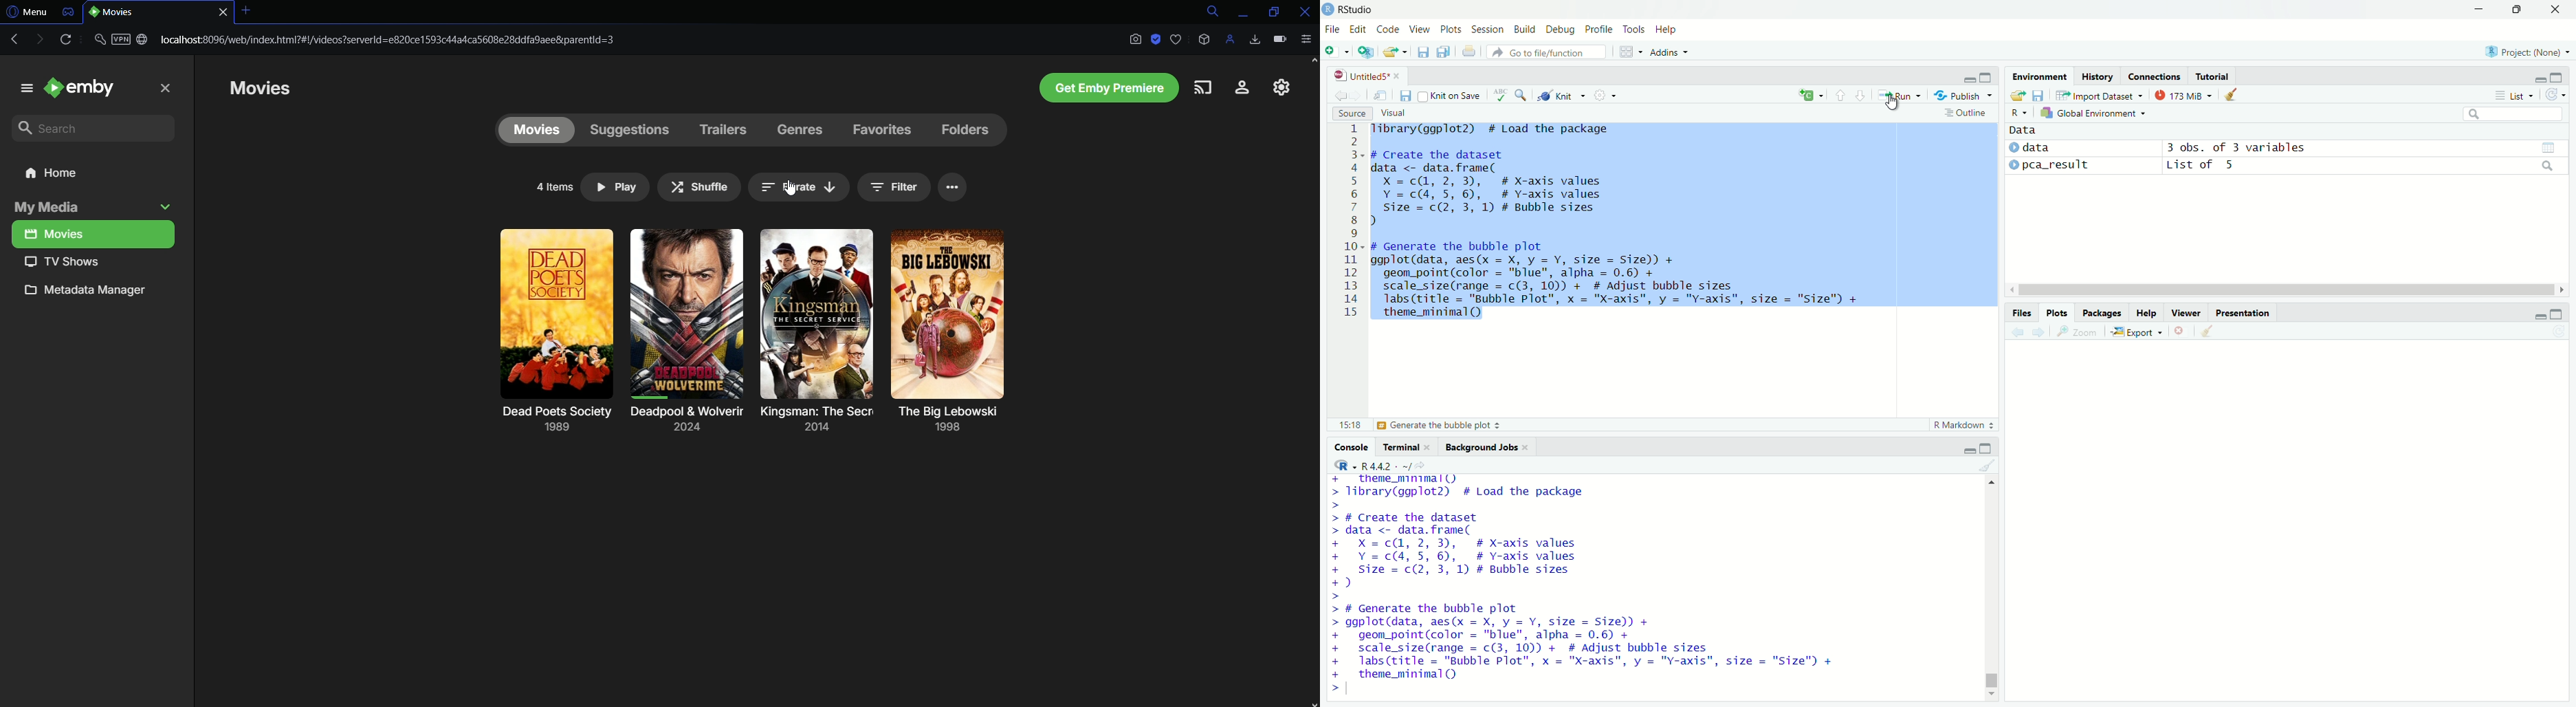  What do you see at coordinates (1420, 426) in the screenshot?
I see `generate the bubble plot ` at bounding box center [1420, 426].